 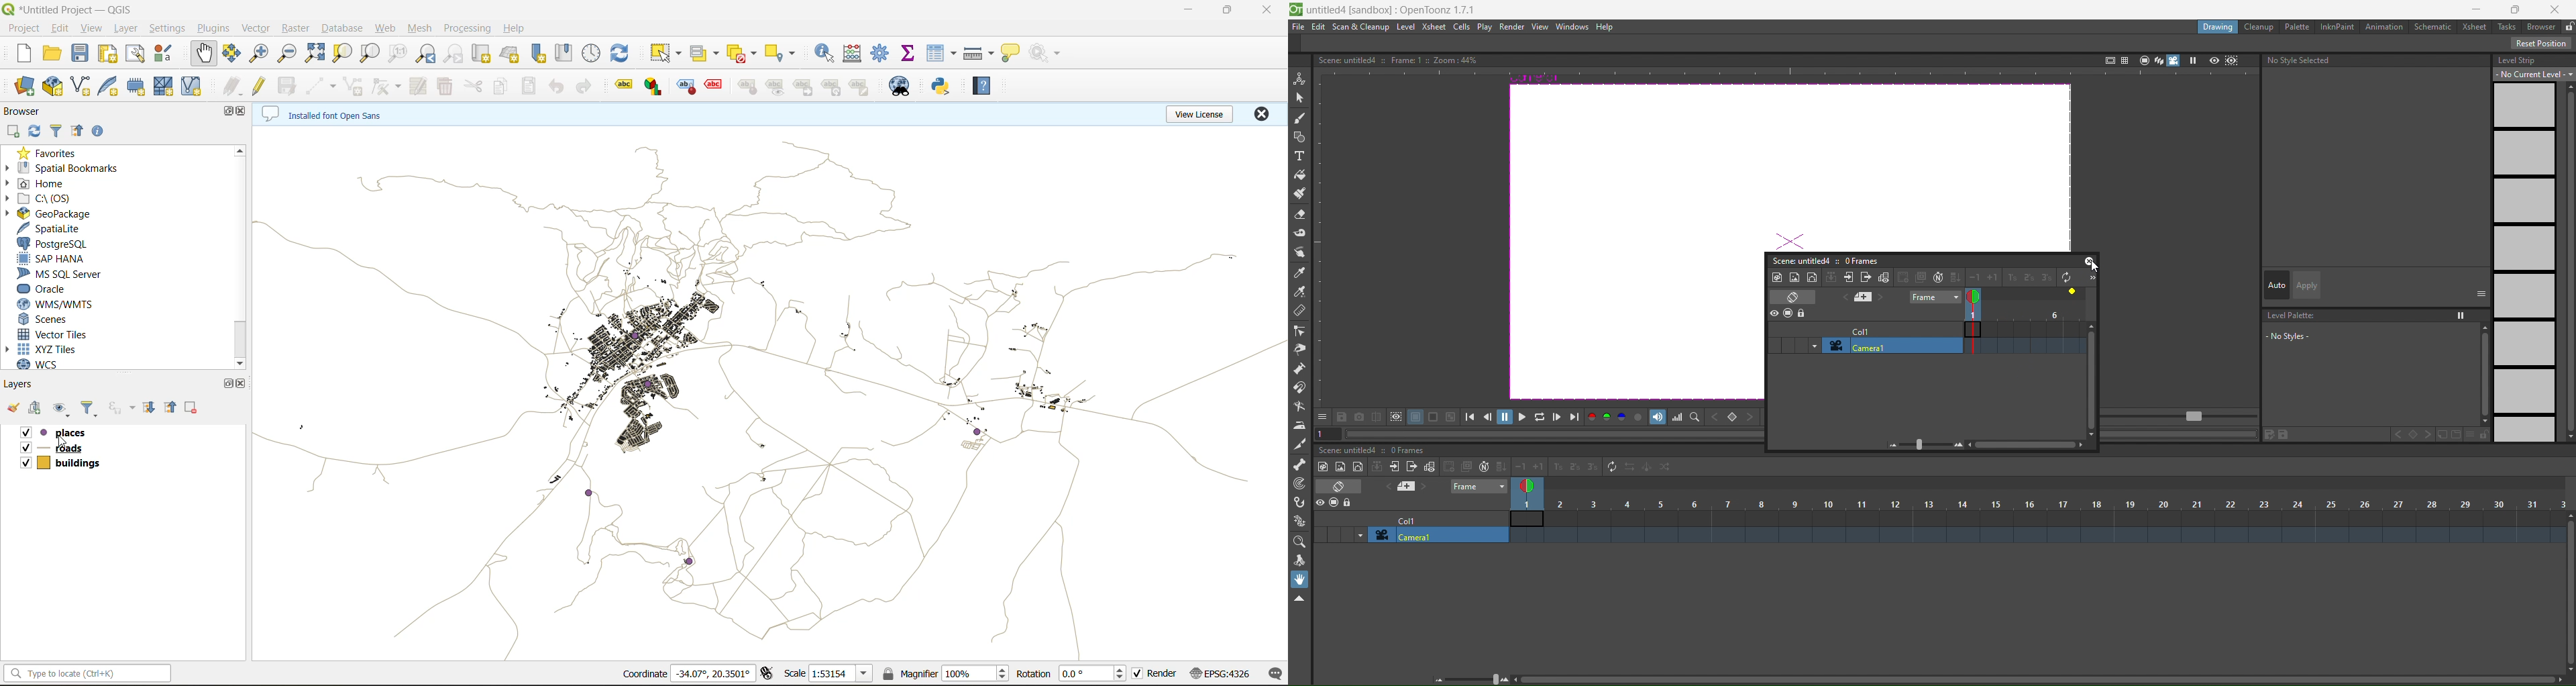 What do you see at coordinates (61, 259) in the screenshot?
I see `sap hana` at bounding box center [61, 259].